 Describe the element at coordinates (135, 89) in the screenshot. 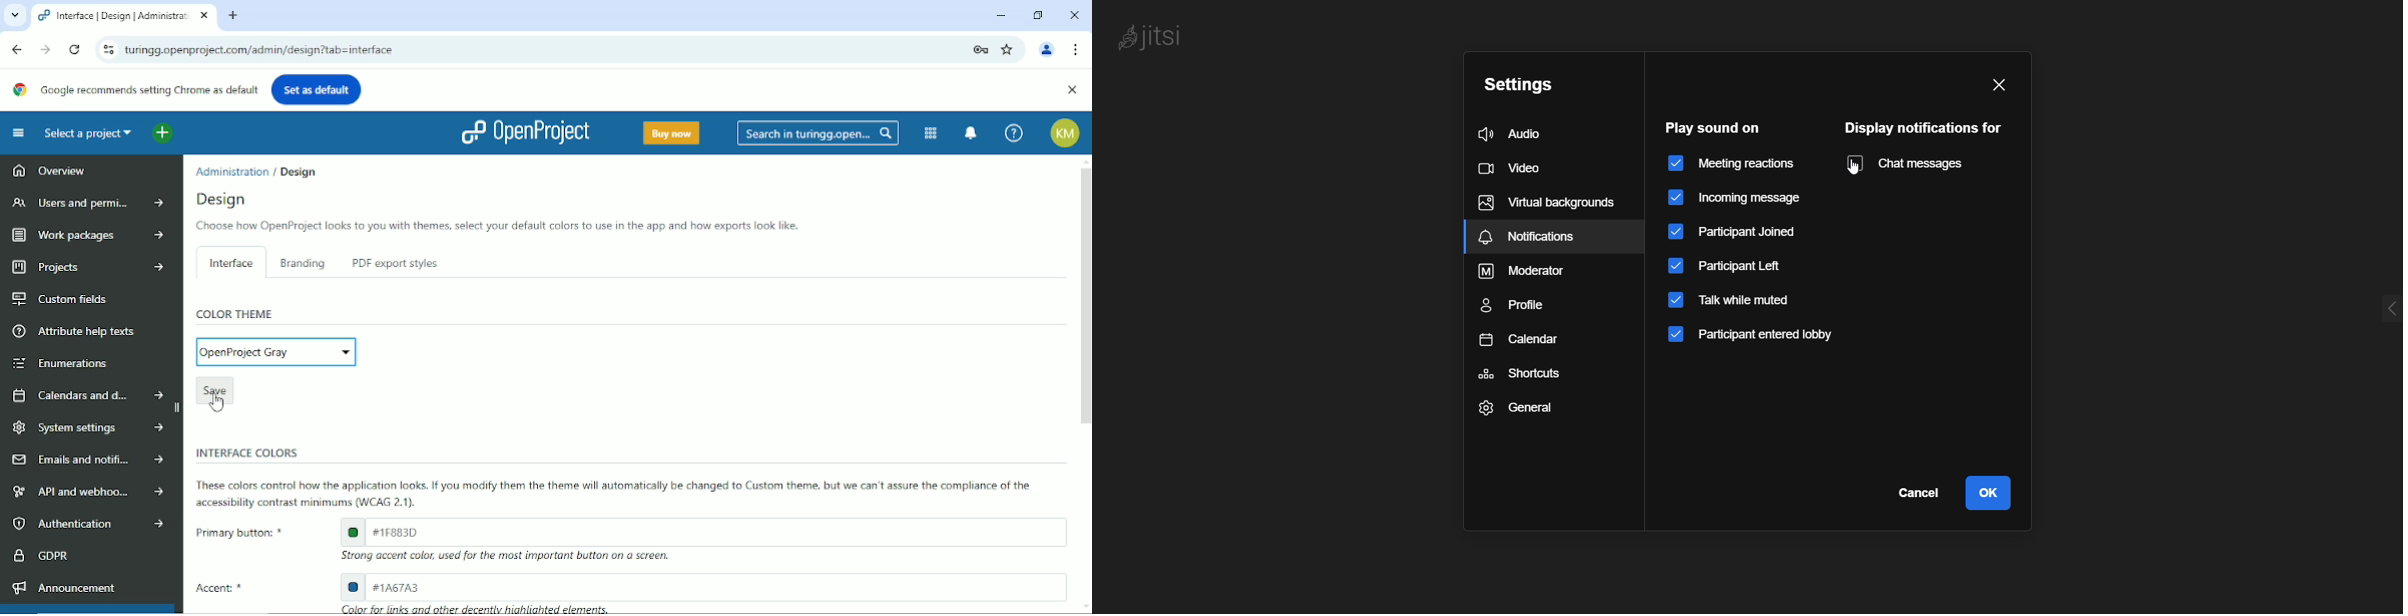

I see `Google recommends setting Chrome as default` at that location.